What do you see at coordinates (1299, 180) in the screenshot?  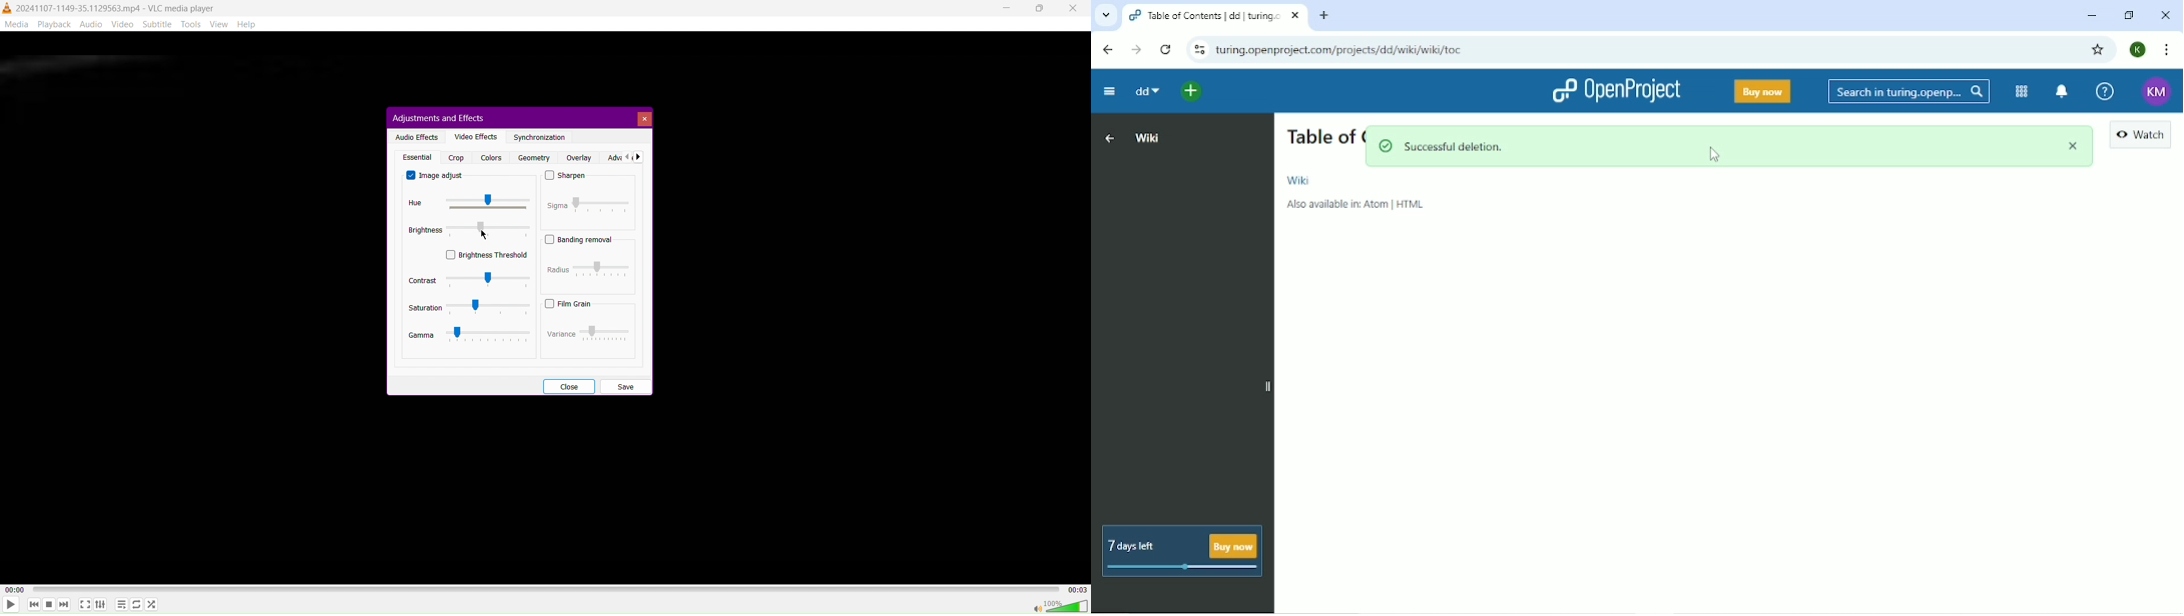 I see `Wiki` at bounding box center [1299, 180].